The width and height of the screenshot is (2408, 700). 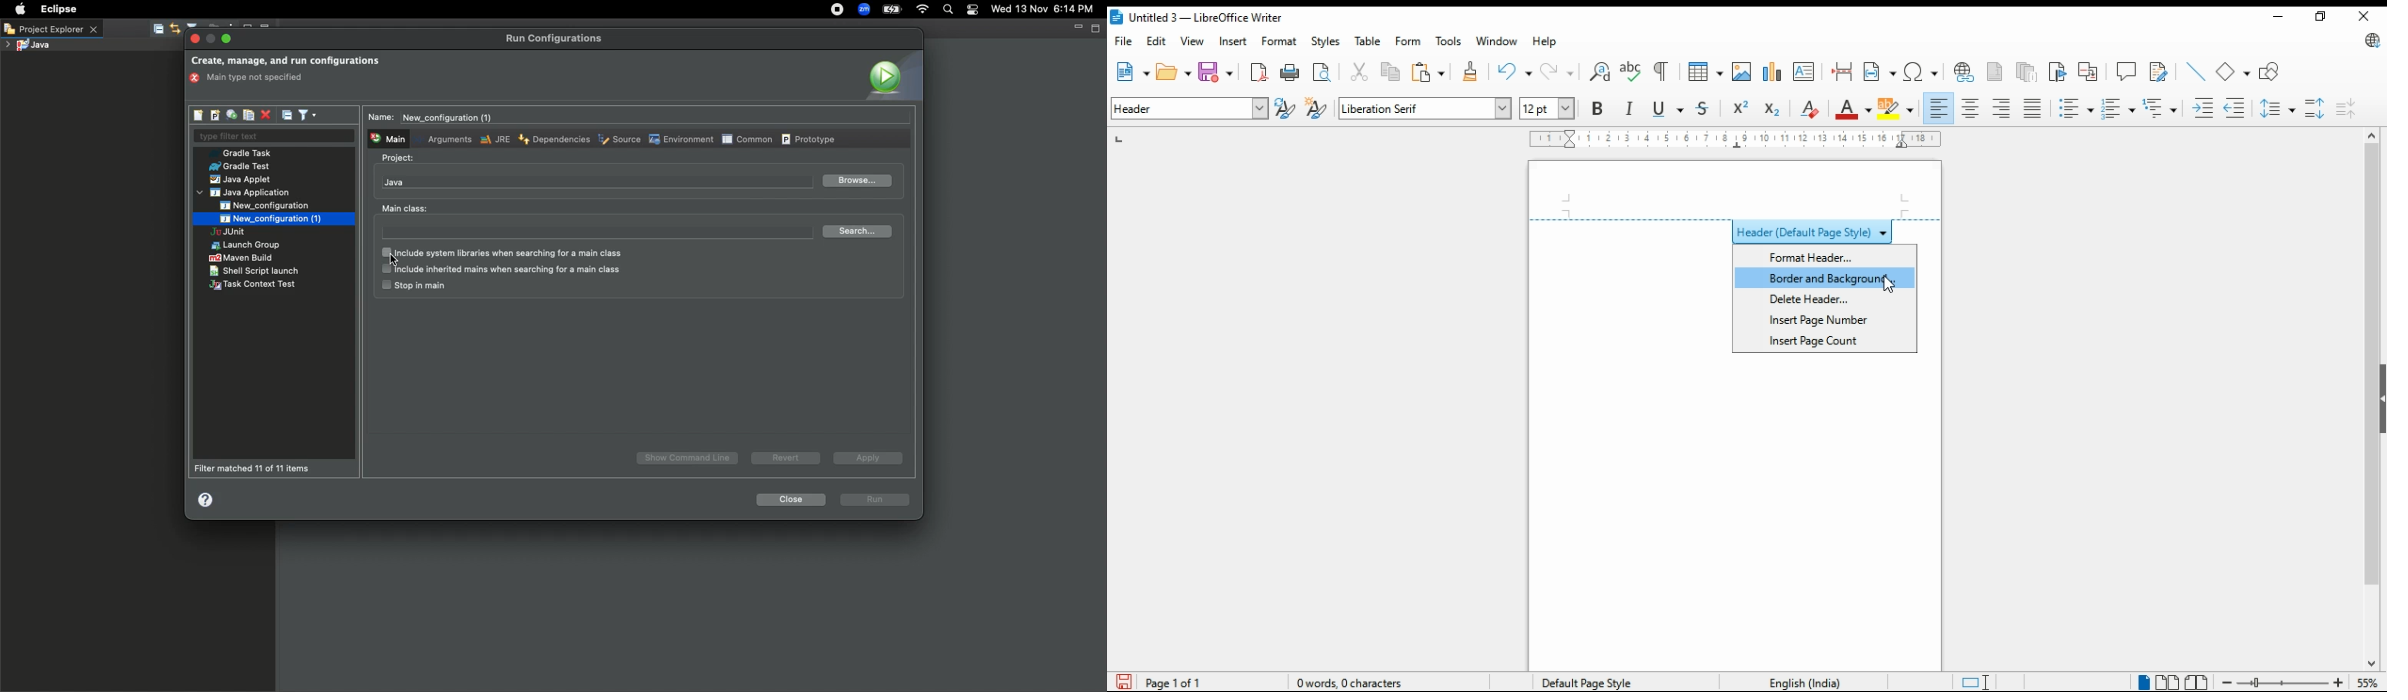 What do you see at coordinates (241, 258) in the screenshot?
I see `Maven build` at bounding box center [241, 258].